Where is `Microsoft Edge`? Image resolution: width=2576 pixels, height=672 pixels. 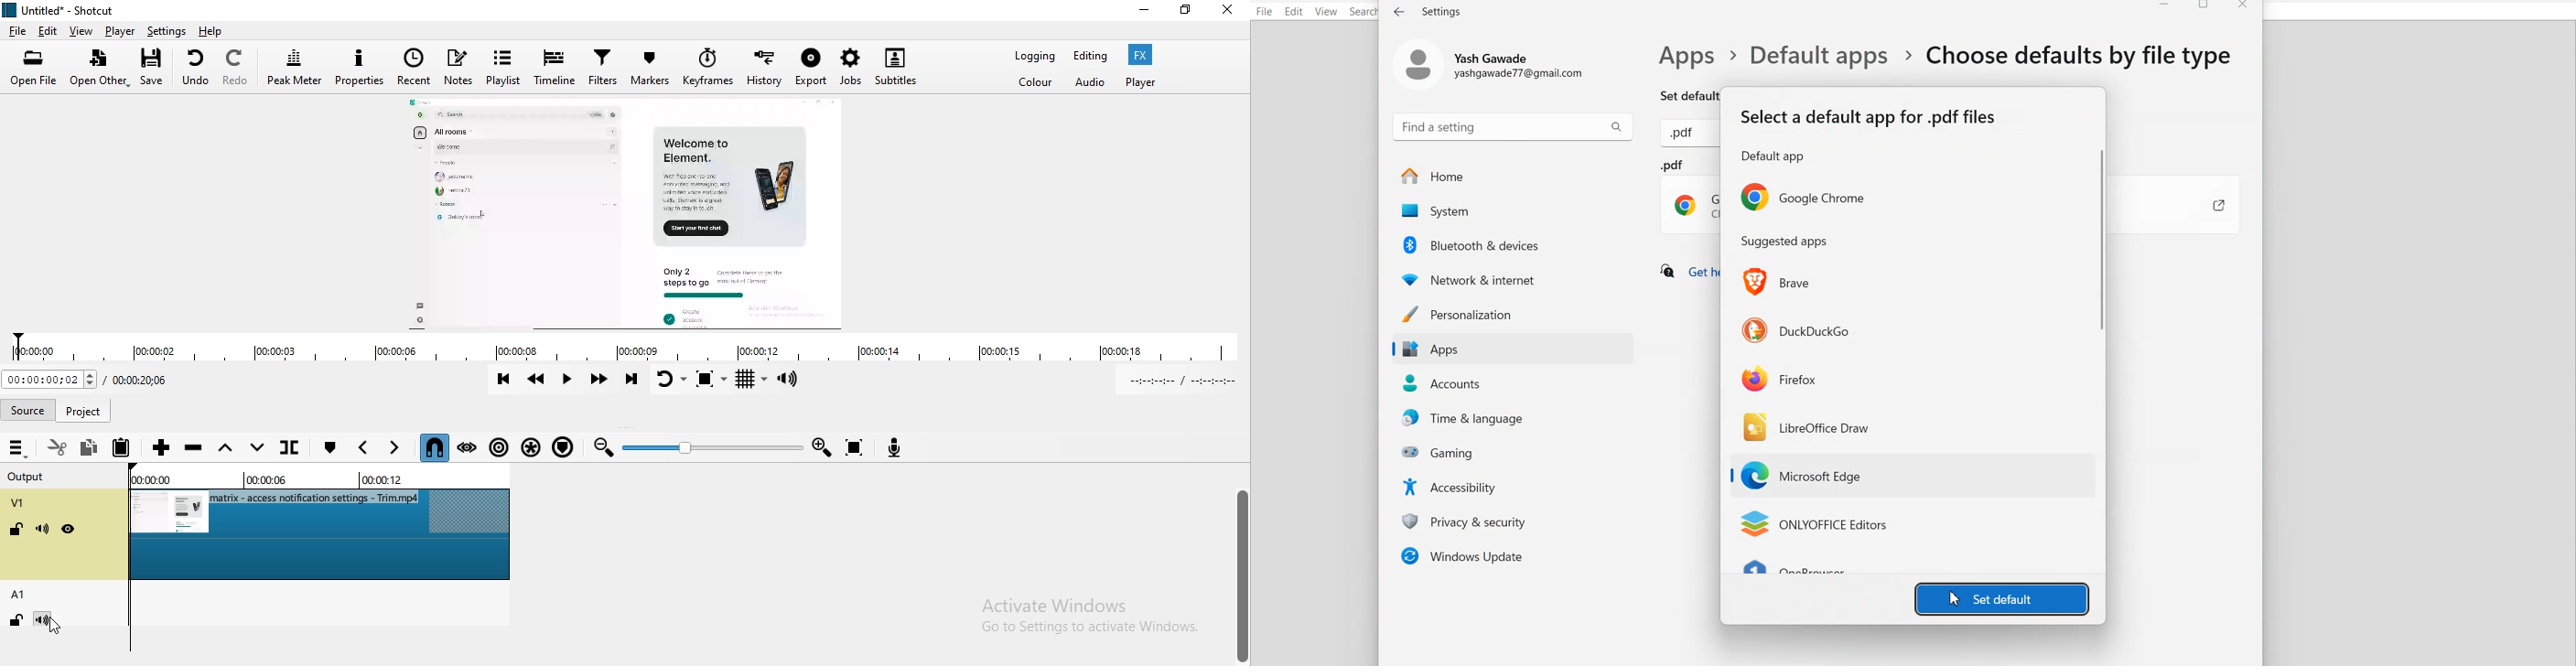
Microsoft Edge is located at coordinates (1808, 477).